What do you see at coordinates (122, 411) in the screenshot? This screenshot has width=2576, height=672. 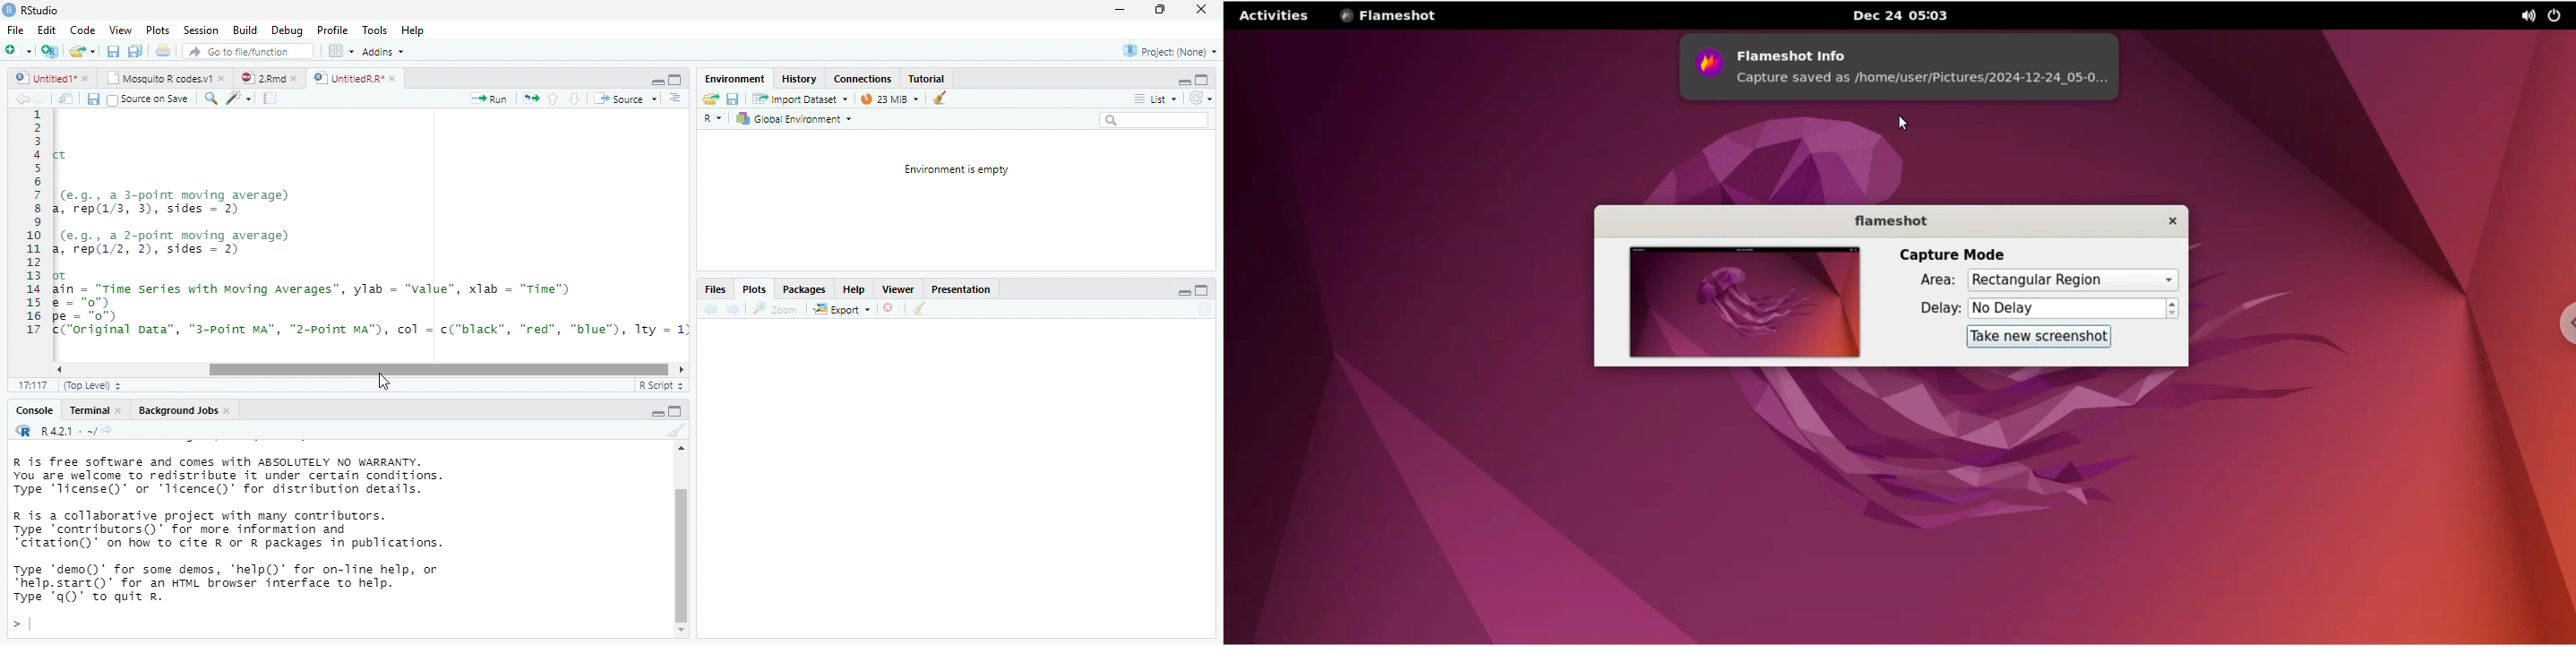 I see `close` at bounding box center [122, 411].